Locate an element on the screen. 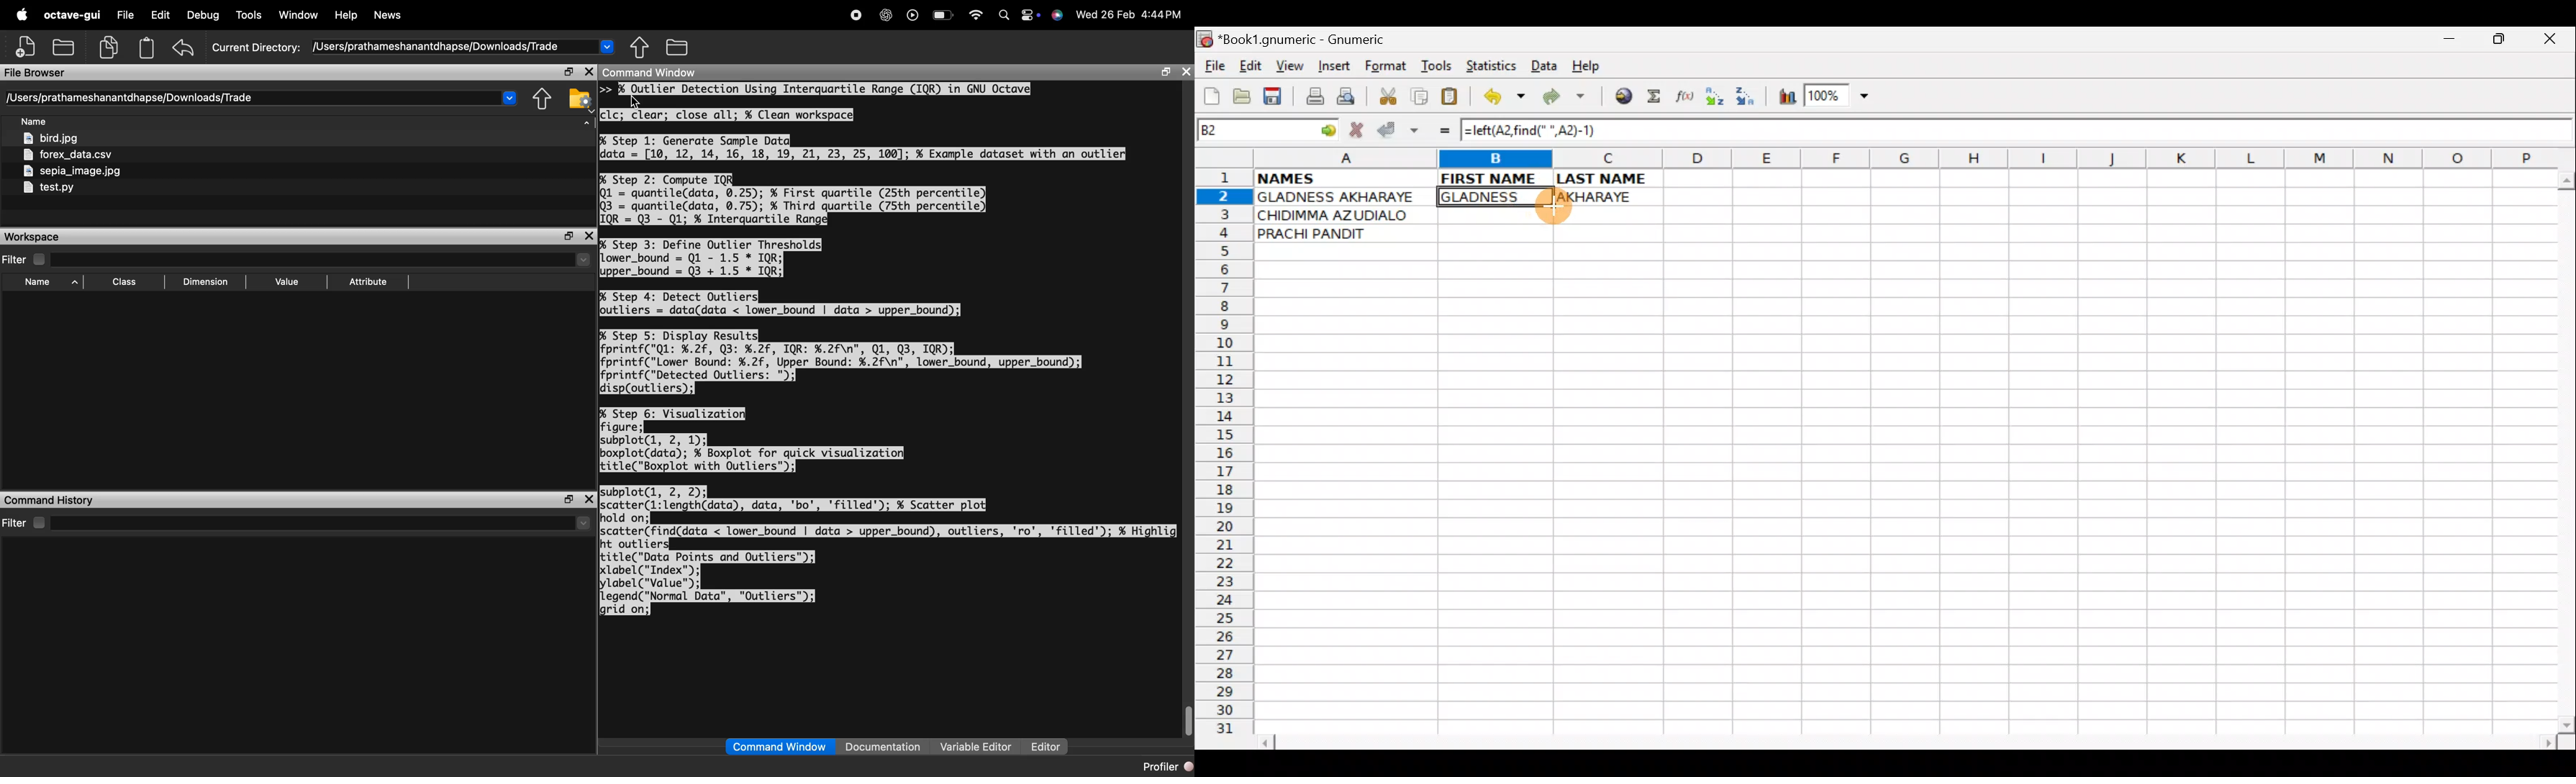 The width and height of the screenshot is (2576, 784). Copy selection is located at coordinates (1420, 96).